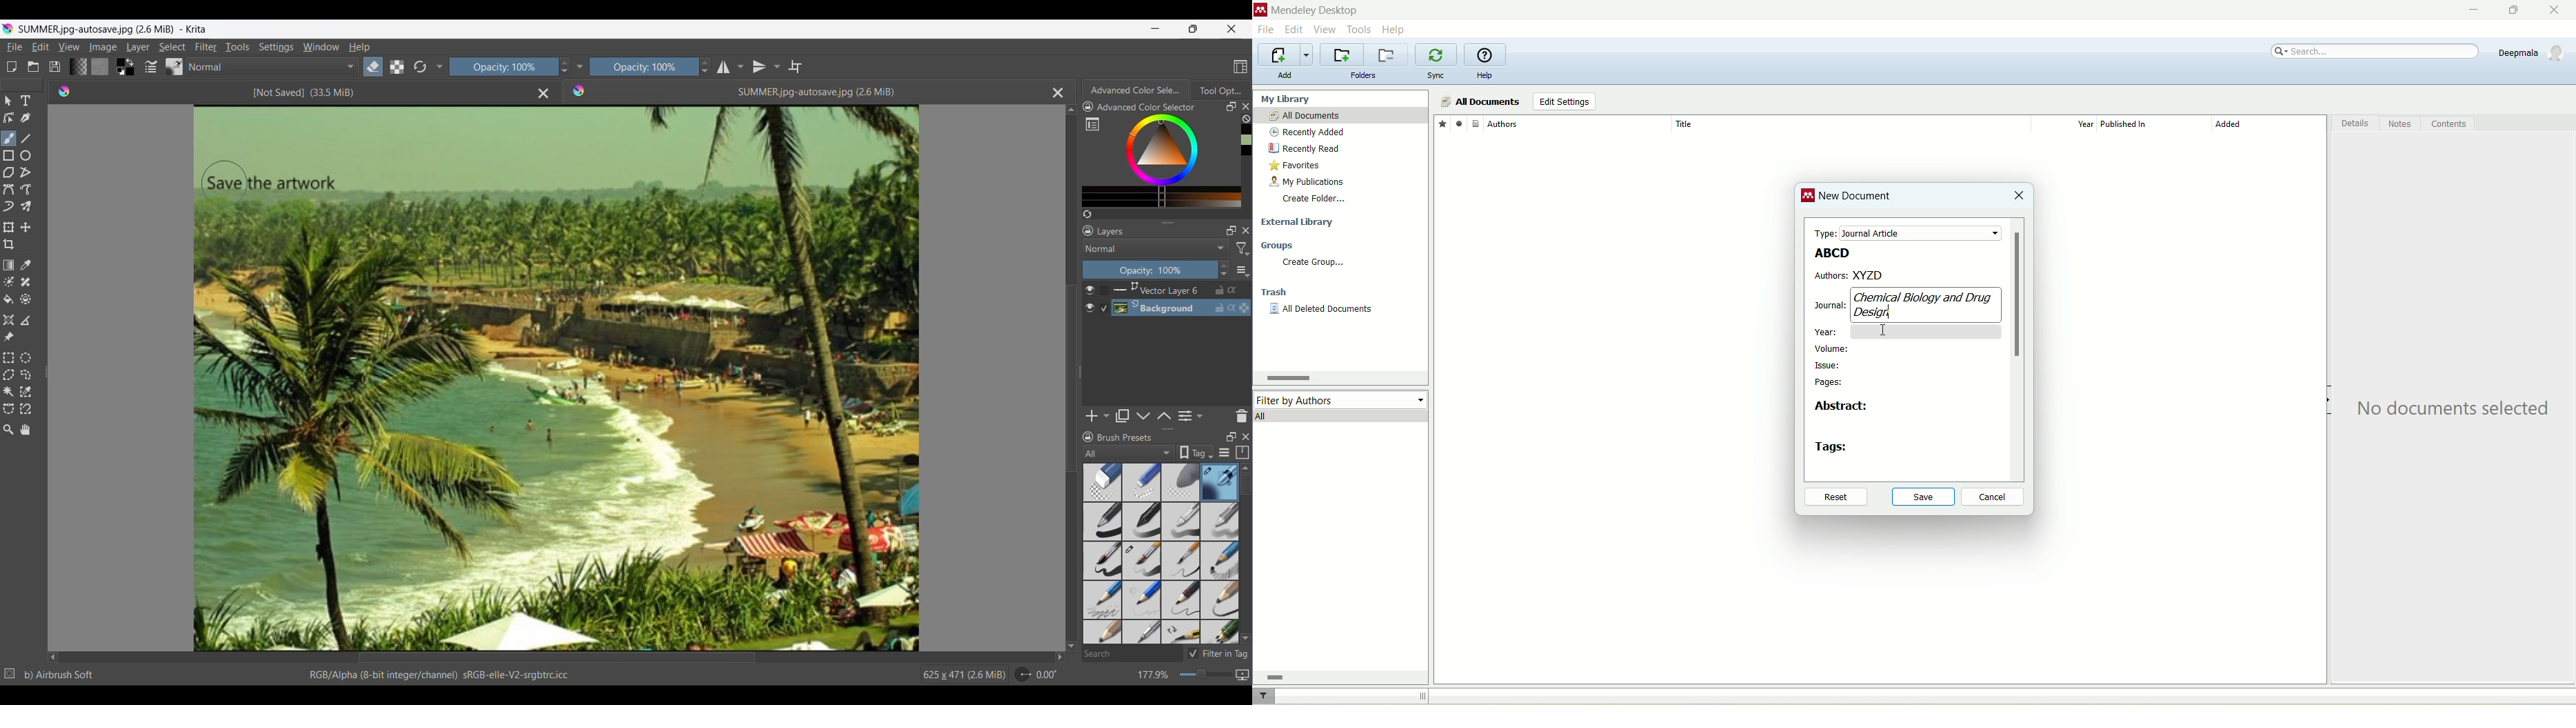 This screenshot has width=2576, height=728. Describe the element at coordinates (2018, 197) in the screenshot. I see `close` at that location.